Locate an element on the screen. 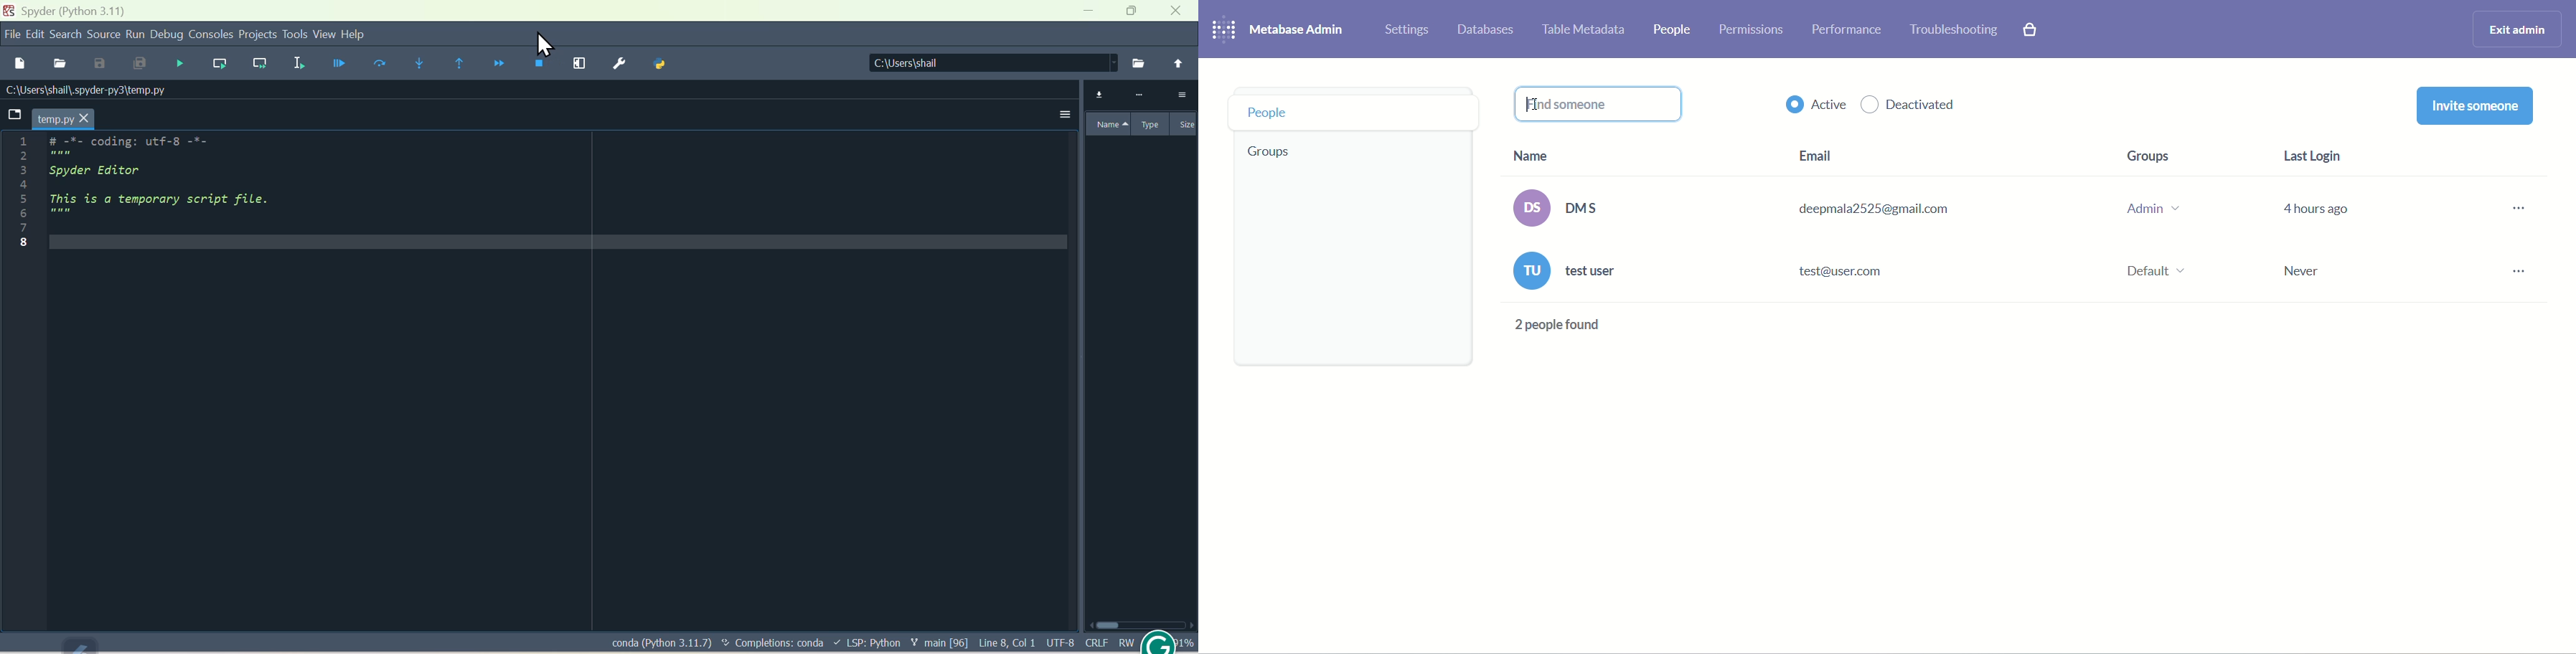 The width and height of the screenshot is (2576, 672). Close is located at coordinates (1180, 12).